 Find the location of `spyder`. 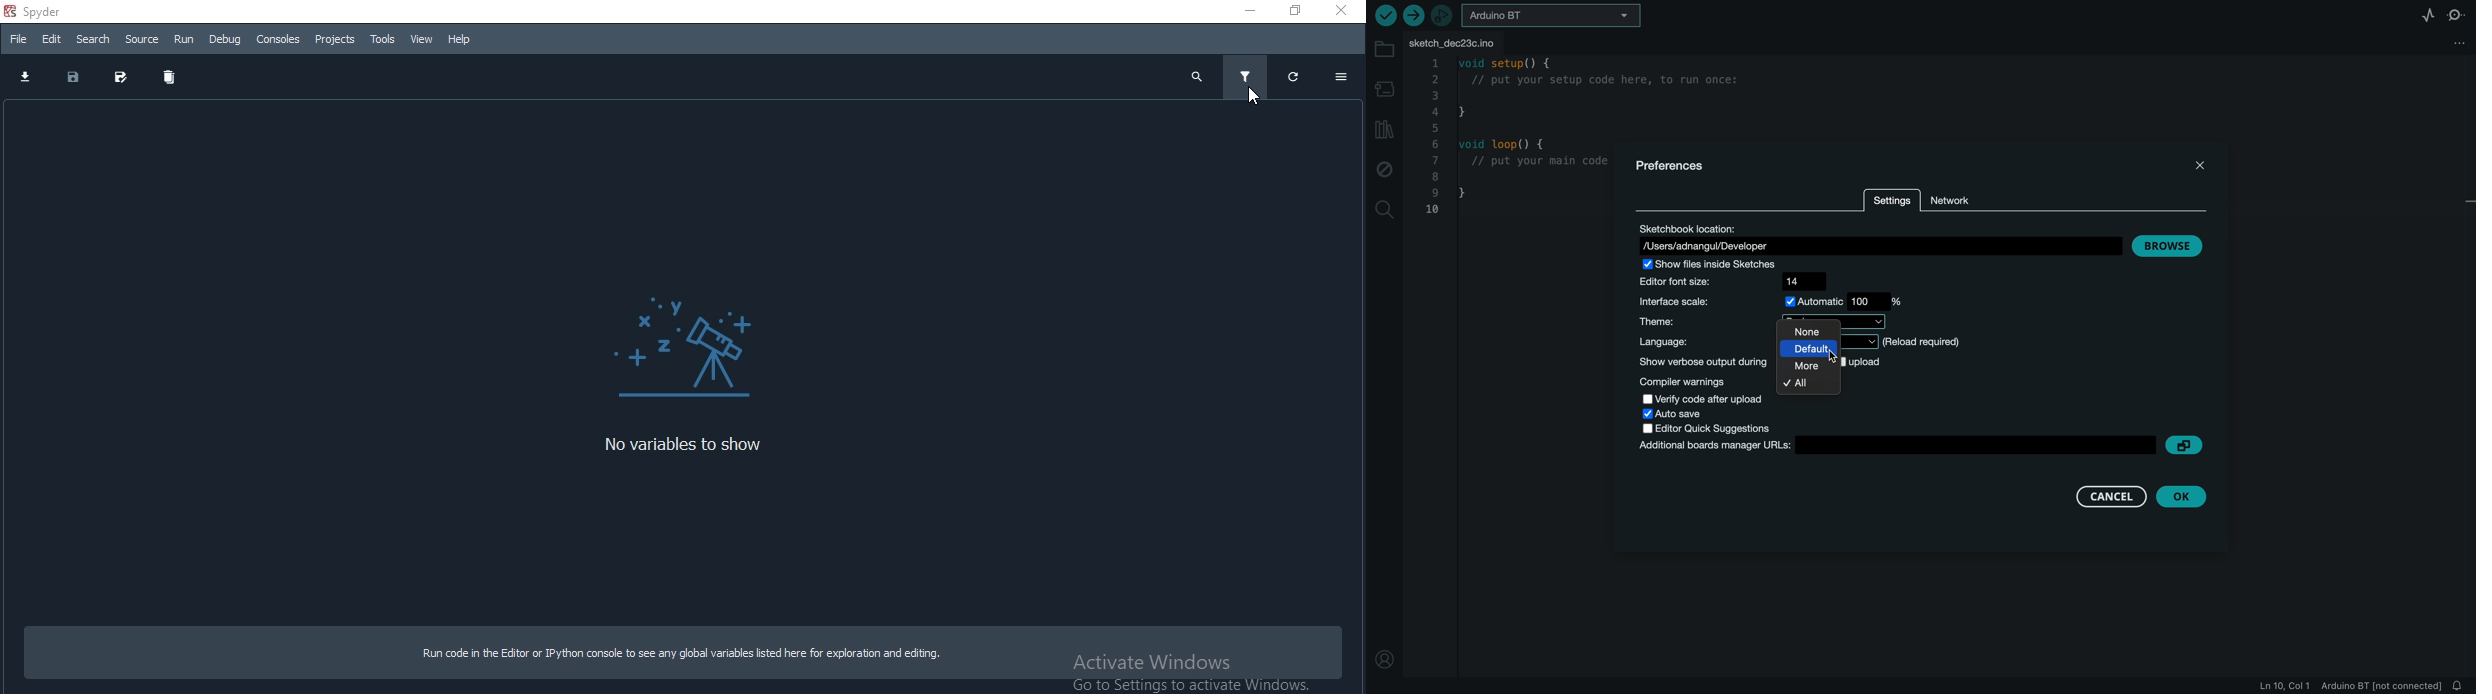

spyder is located at coordinates (41, 10).